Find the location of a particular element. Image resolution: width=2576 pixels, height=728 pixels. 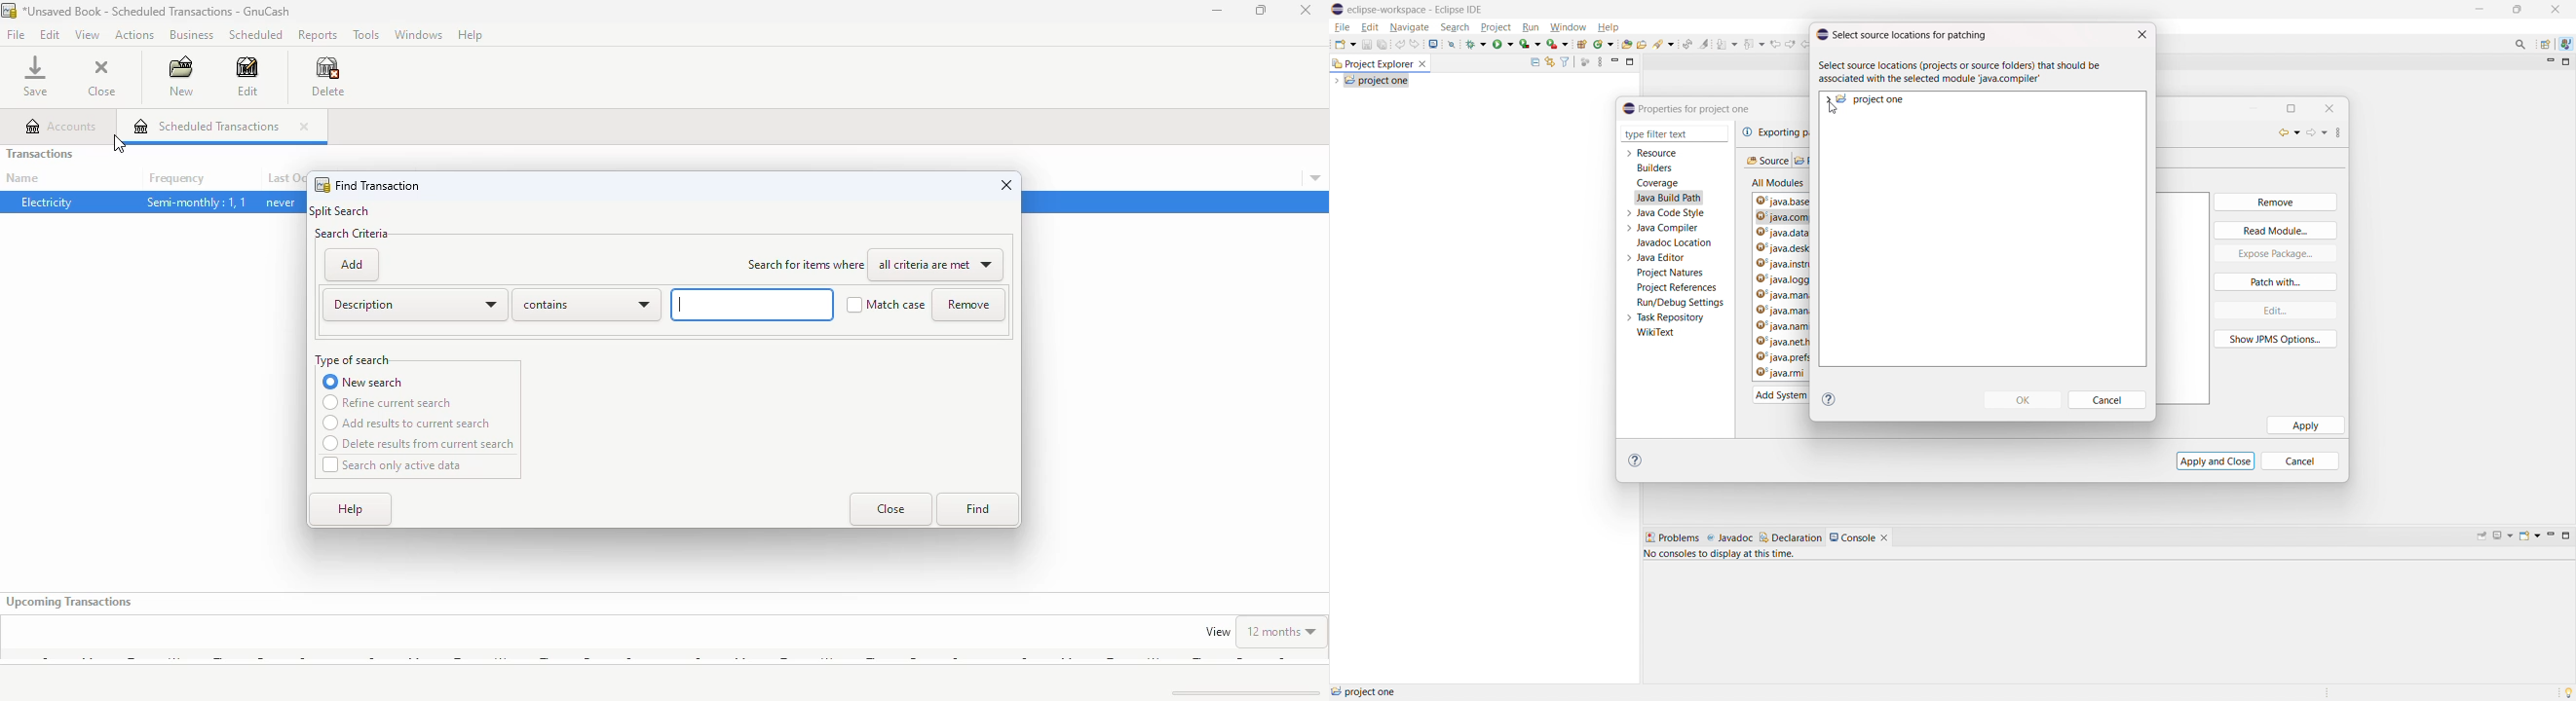

wikitext is located at coordinates (1656, 333).